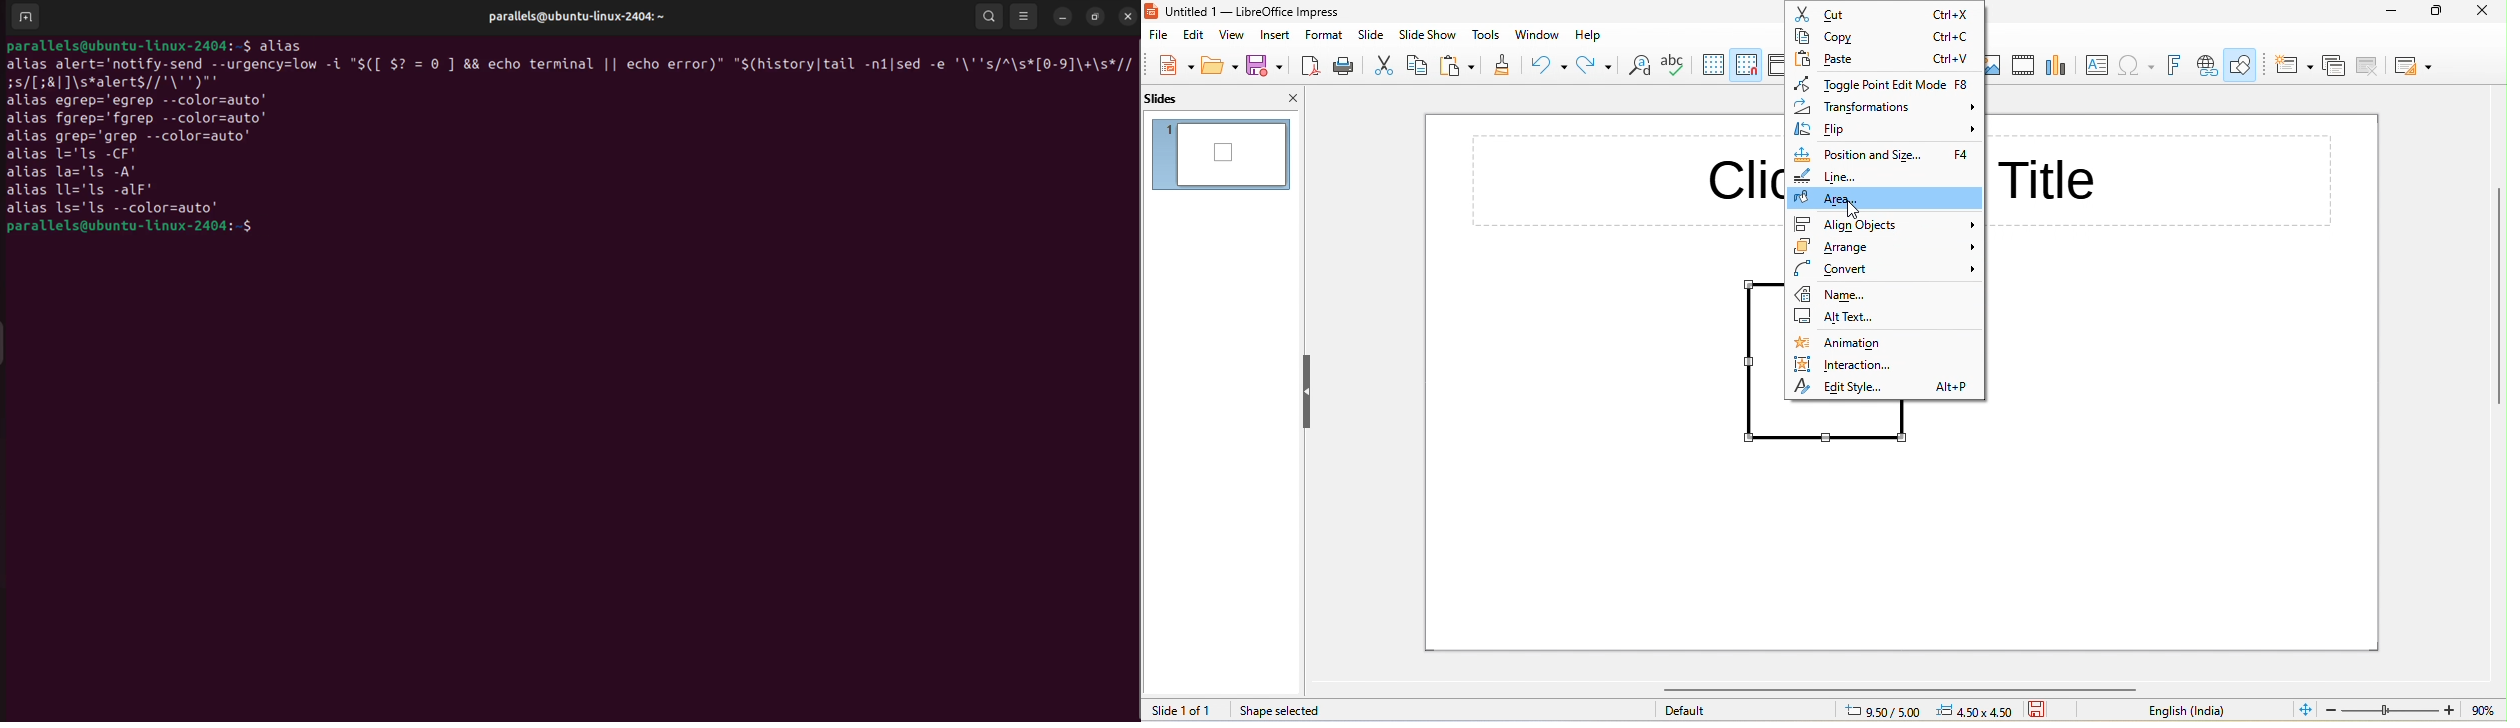  What do you see at coordinates (2367, 65) in the screenshot?
I see `delete slide` at bounding box center [2367, 65].